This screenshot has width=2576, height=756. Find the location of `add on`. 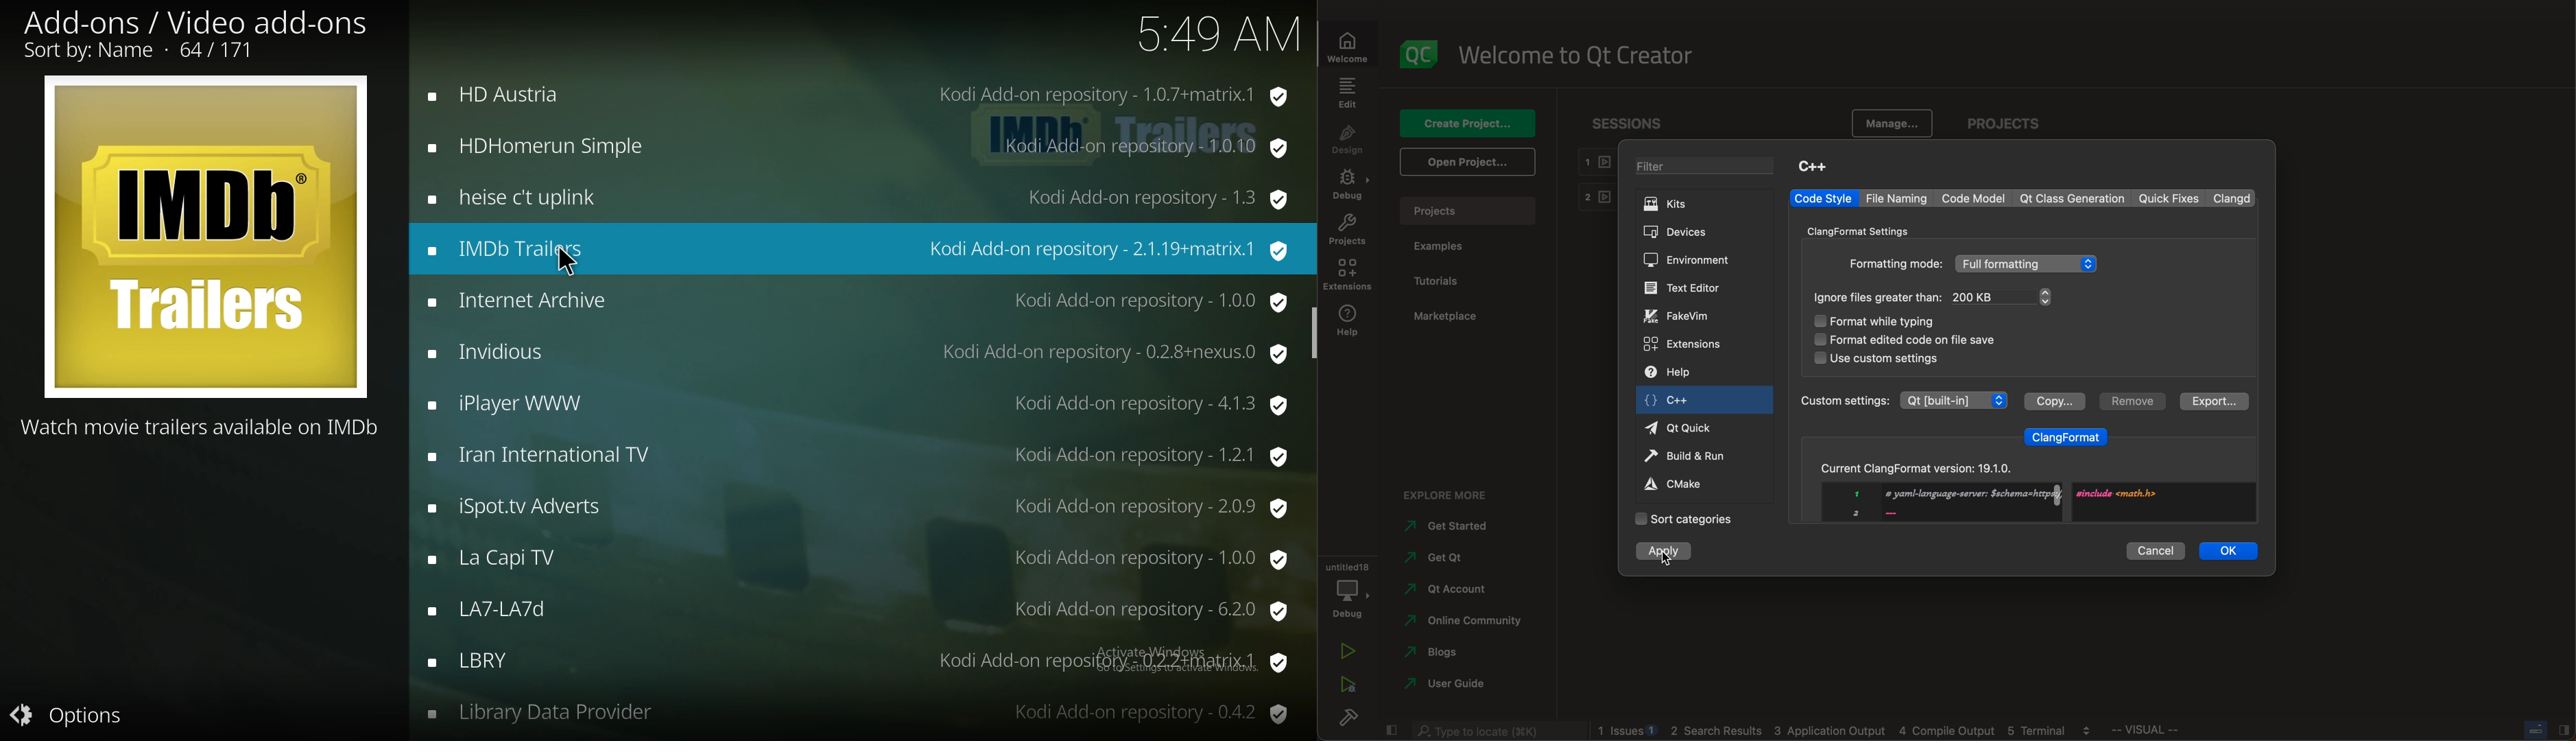

add on is located at coordinates (857, 304).